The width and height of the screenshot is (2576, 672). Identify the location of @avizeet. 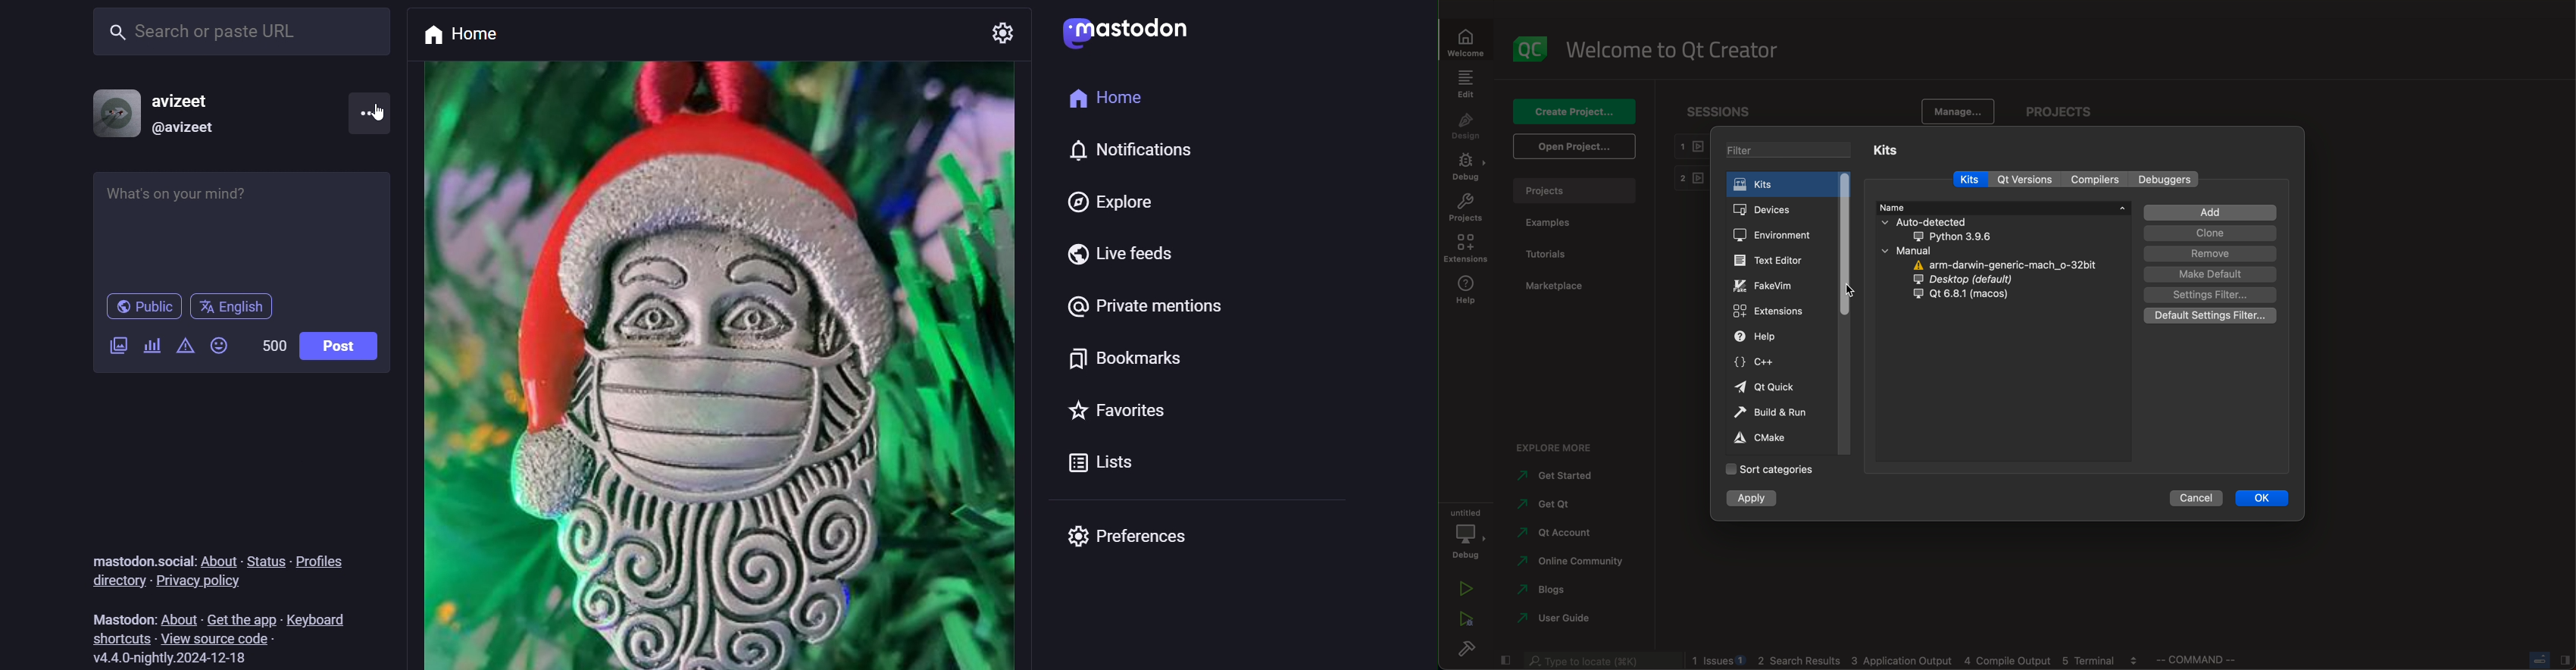
(190, 130).